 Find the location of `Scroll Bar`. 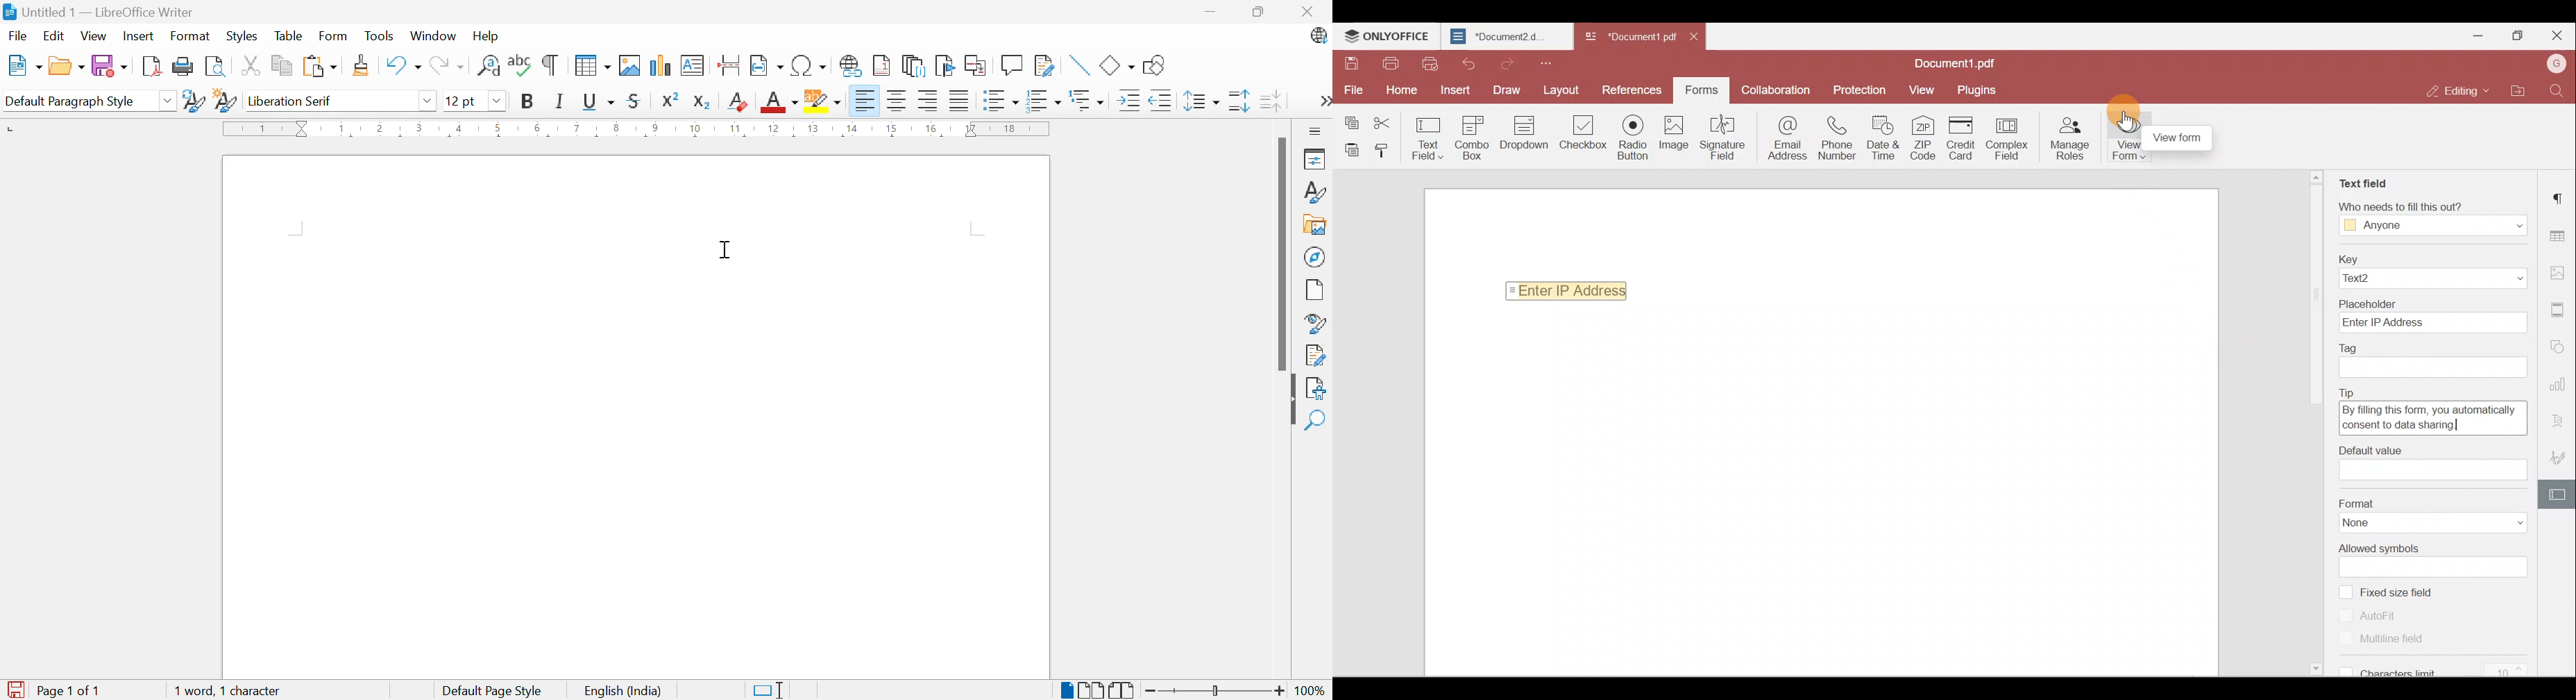

Scroll Bar is located at coordinates (1280, 254).